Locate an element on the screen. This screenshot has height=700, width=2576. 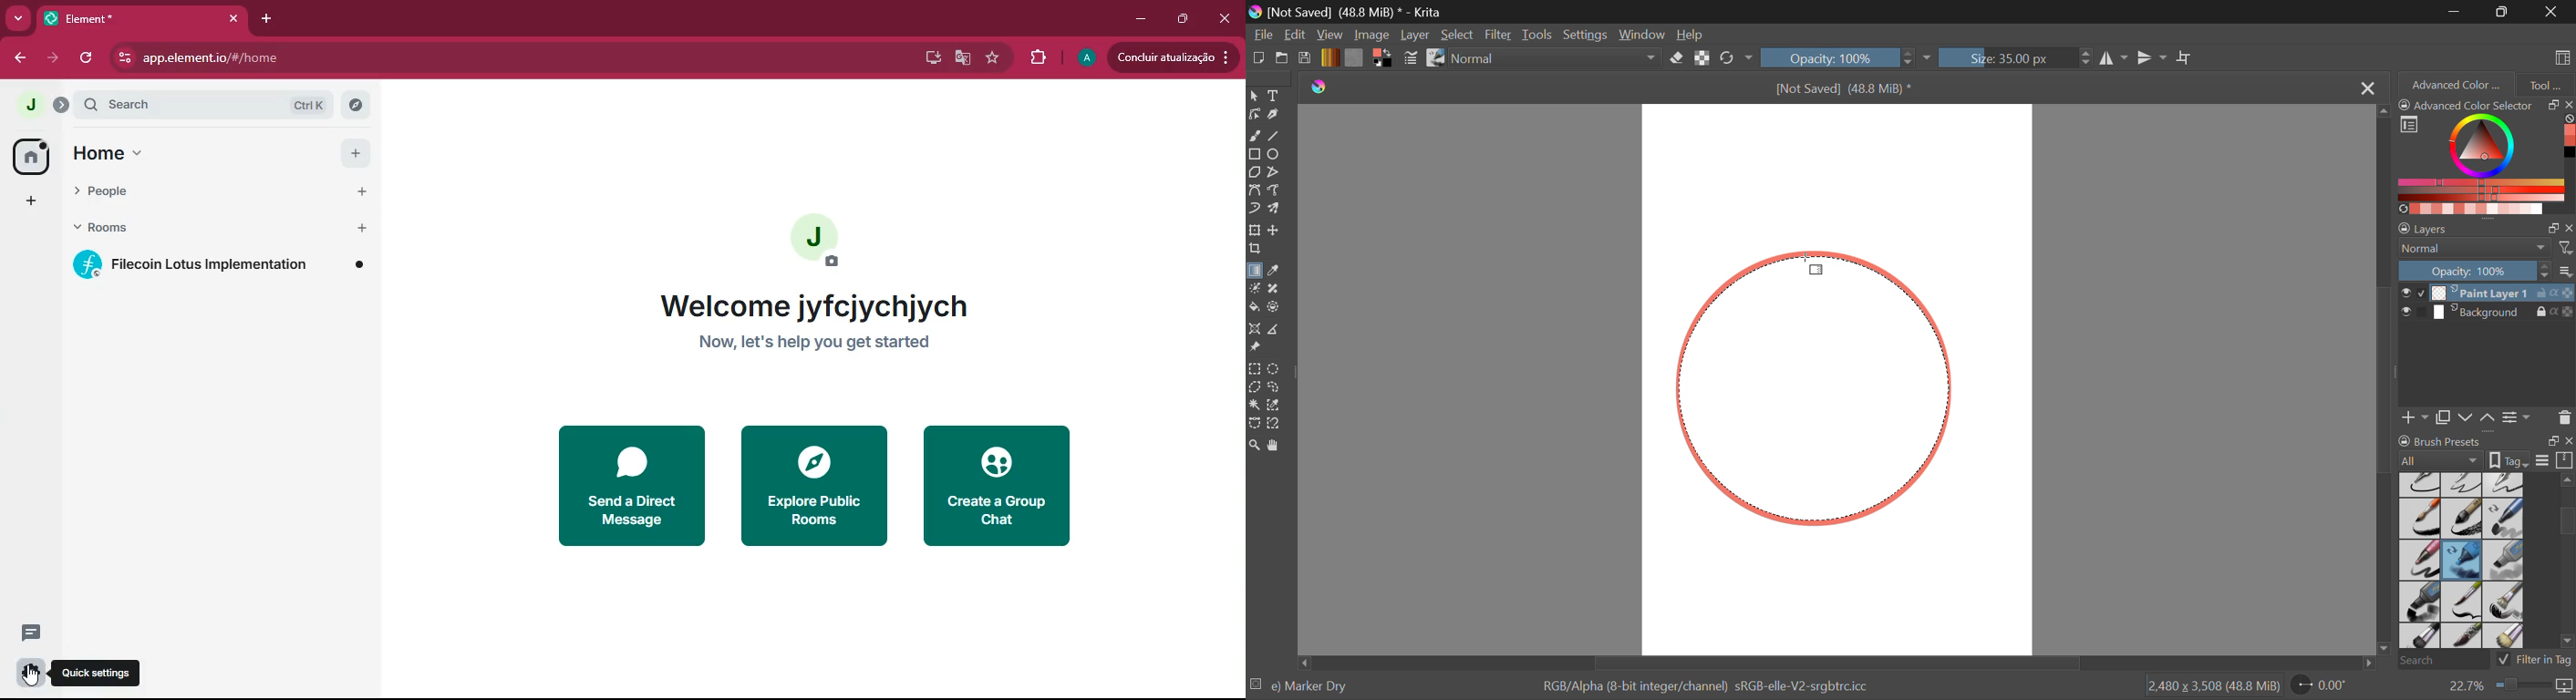
search ctrl k is located at coordinates (209, 104).